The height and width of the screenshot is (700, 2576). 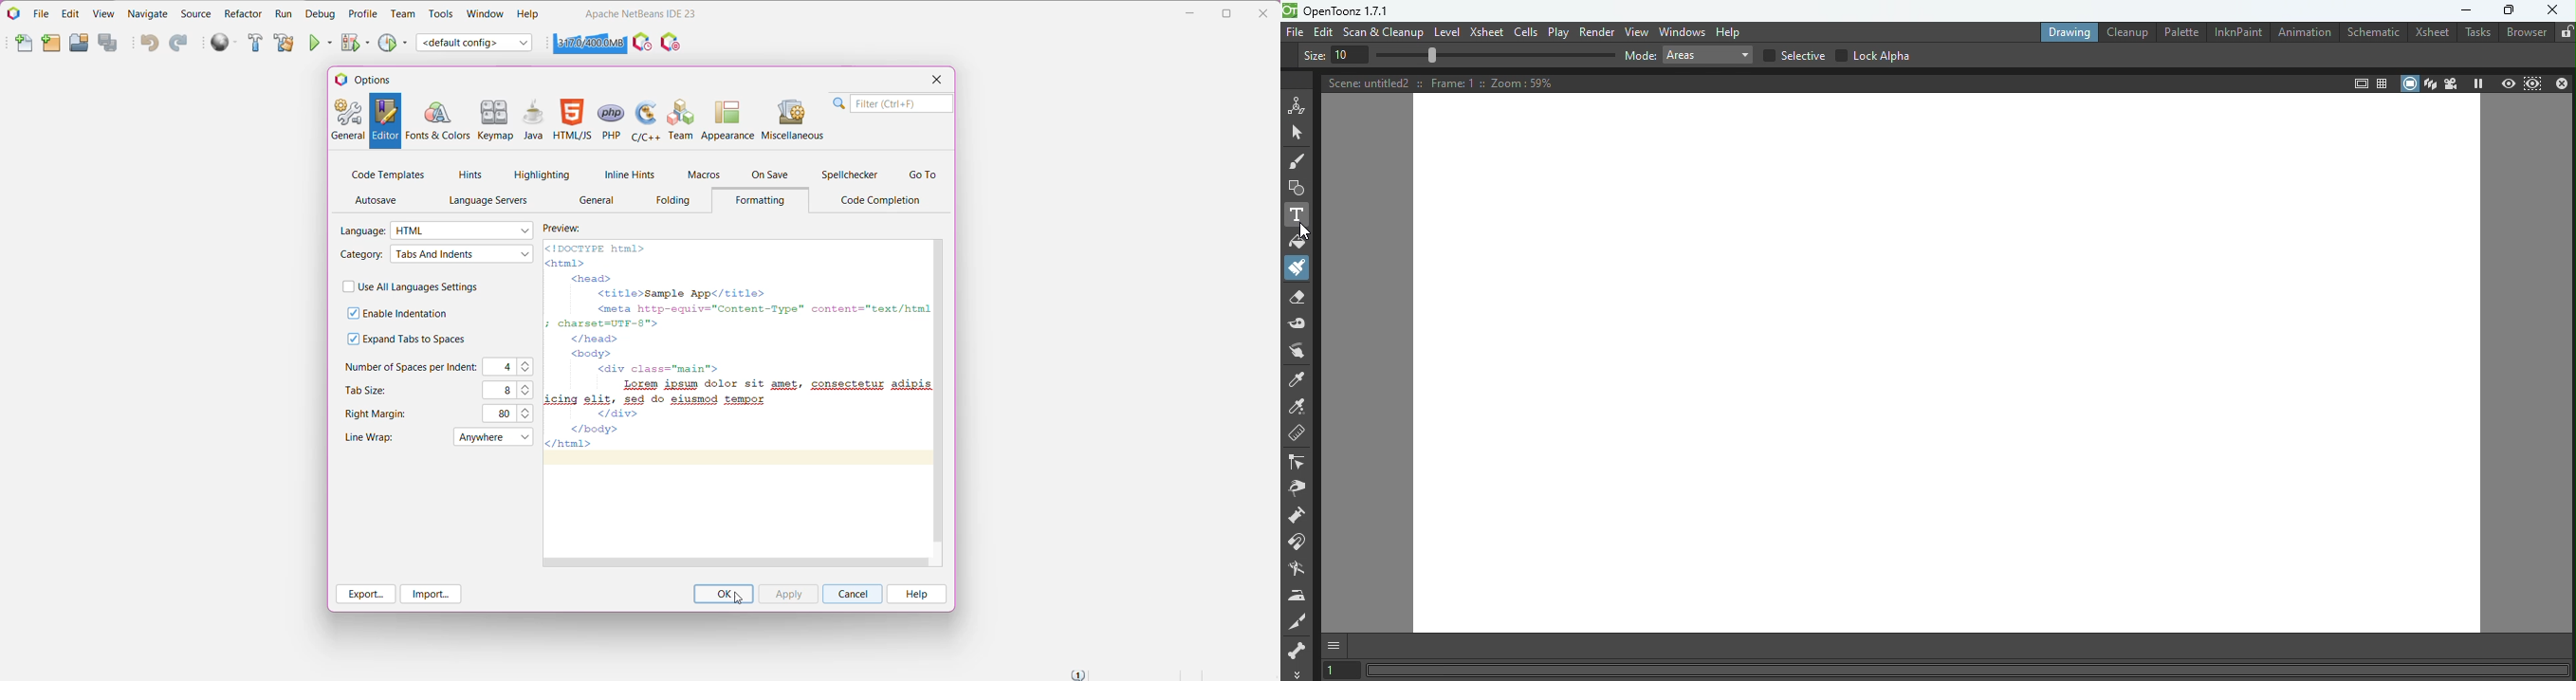 What do you see at coordinates (1297, 188) in the screenshot?
I see `Geometric tool` at bounding box center [1297, 188].